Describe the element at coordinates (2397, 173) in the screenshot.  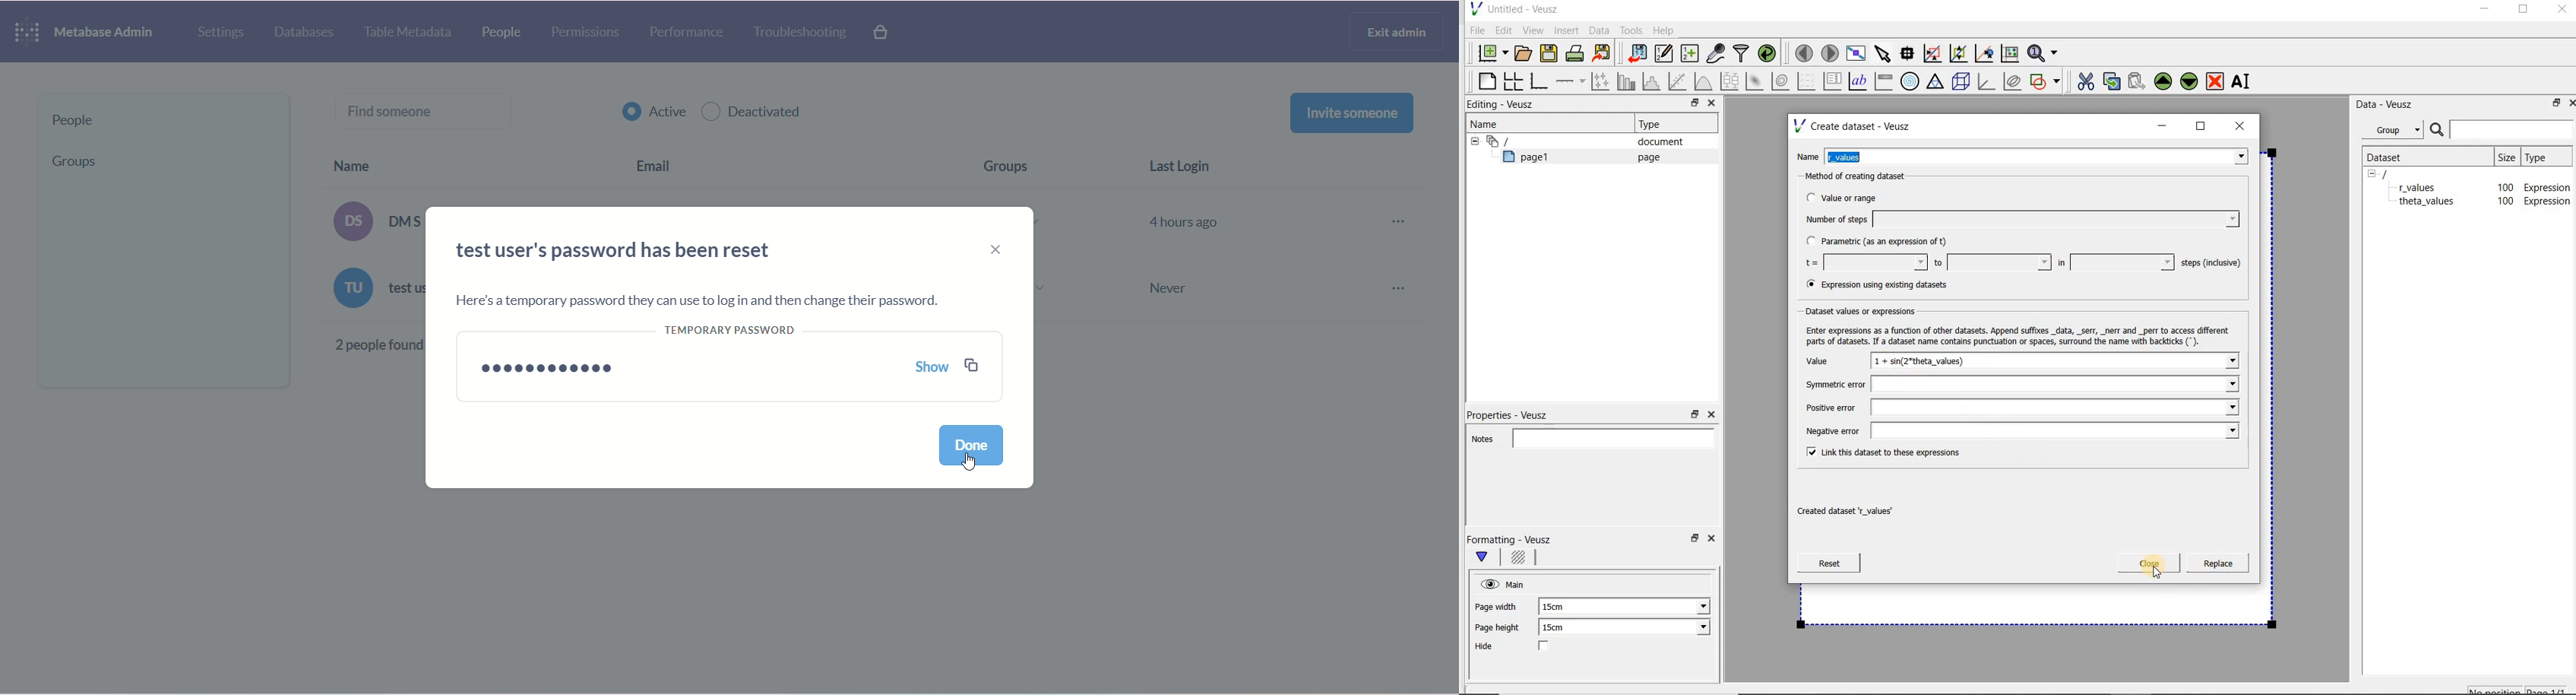
I see `/document name` at that location.